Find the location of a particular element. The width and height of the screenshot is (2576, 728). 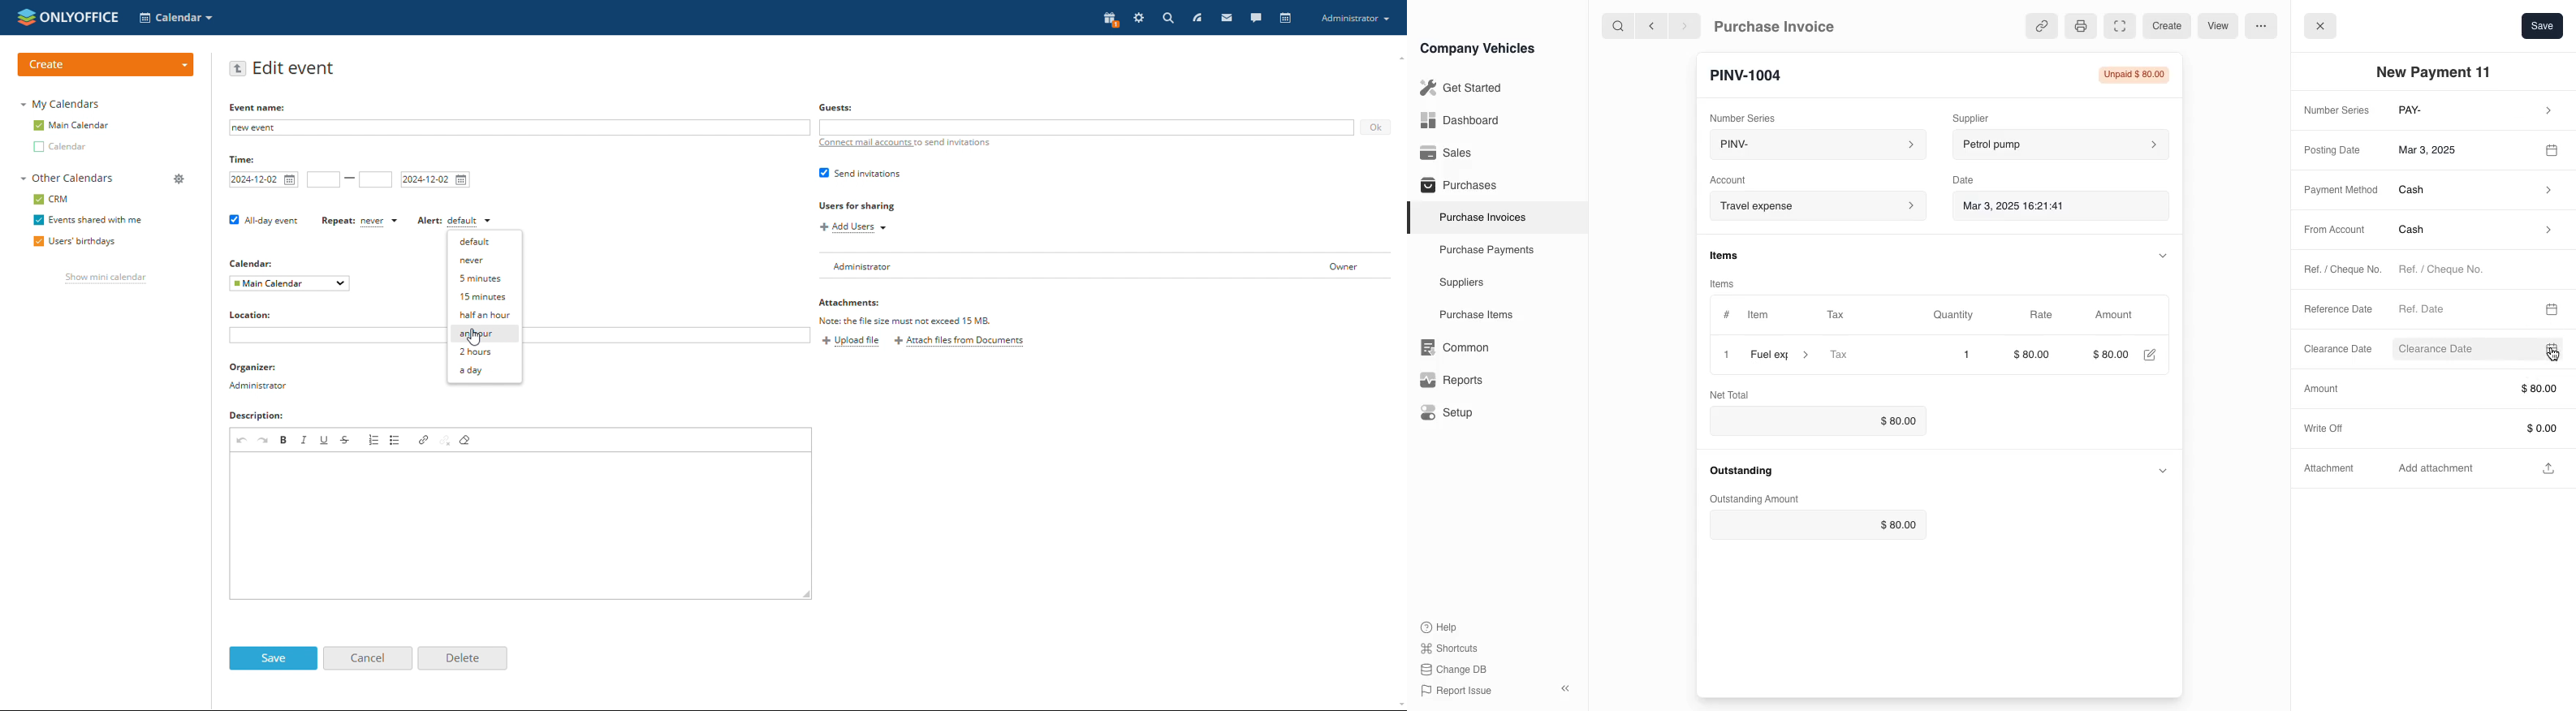

Date is located at coordinates (1971, 177).